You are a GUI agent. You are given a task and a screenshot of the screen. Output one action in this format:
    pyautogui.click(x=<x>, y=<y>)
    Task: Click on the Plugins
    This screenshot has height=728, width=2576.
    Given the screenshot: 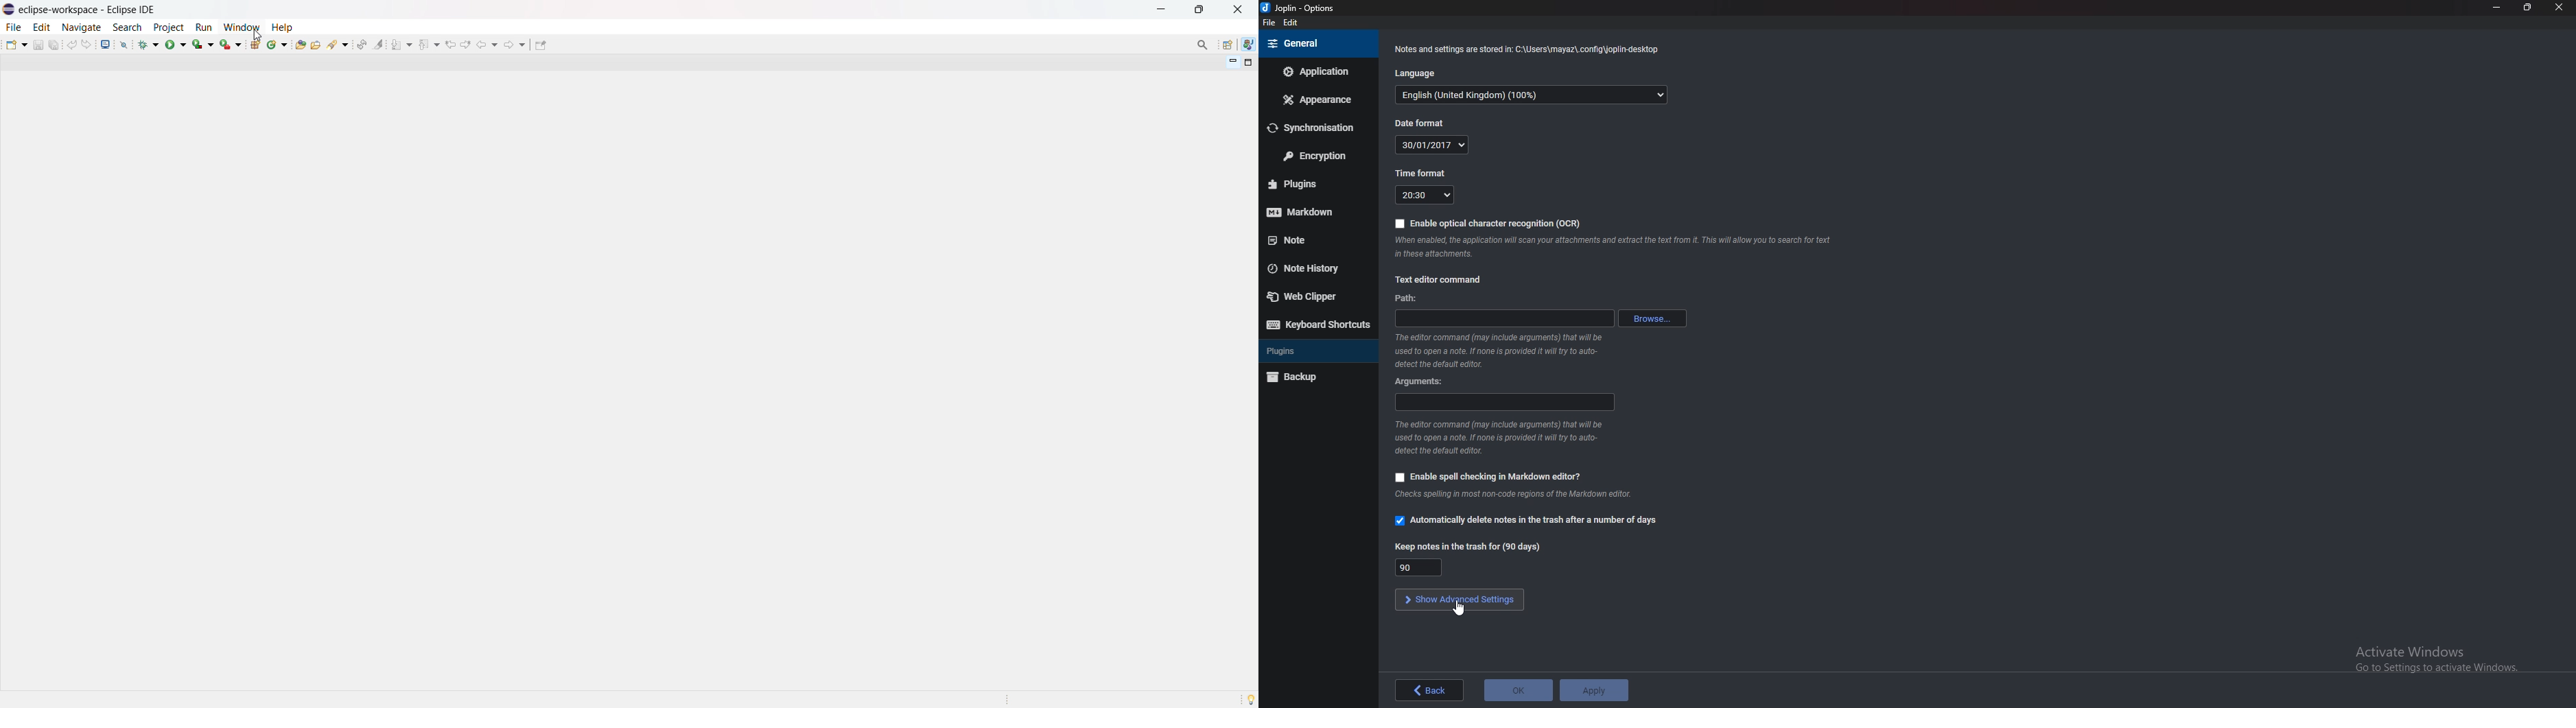 What is the action you would take?
    pyautogui.click(x=1311, y=352)
    